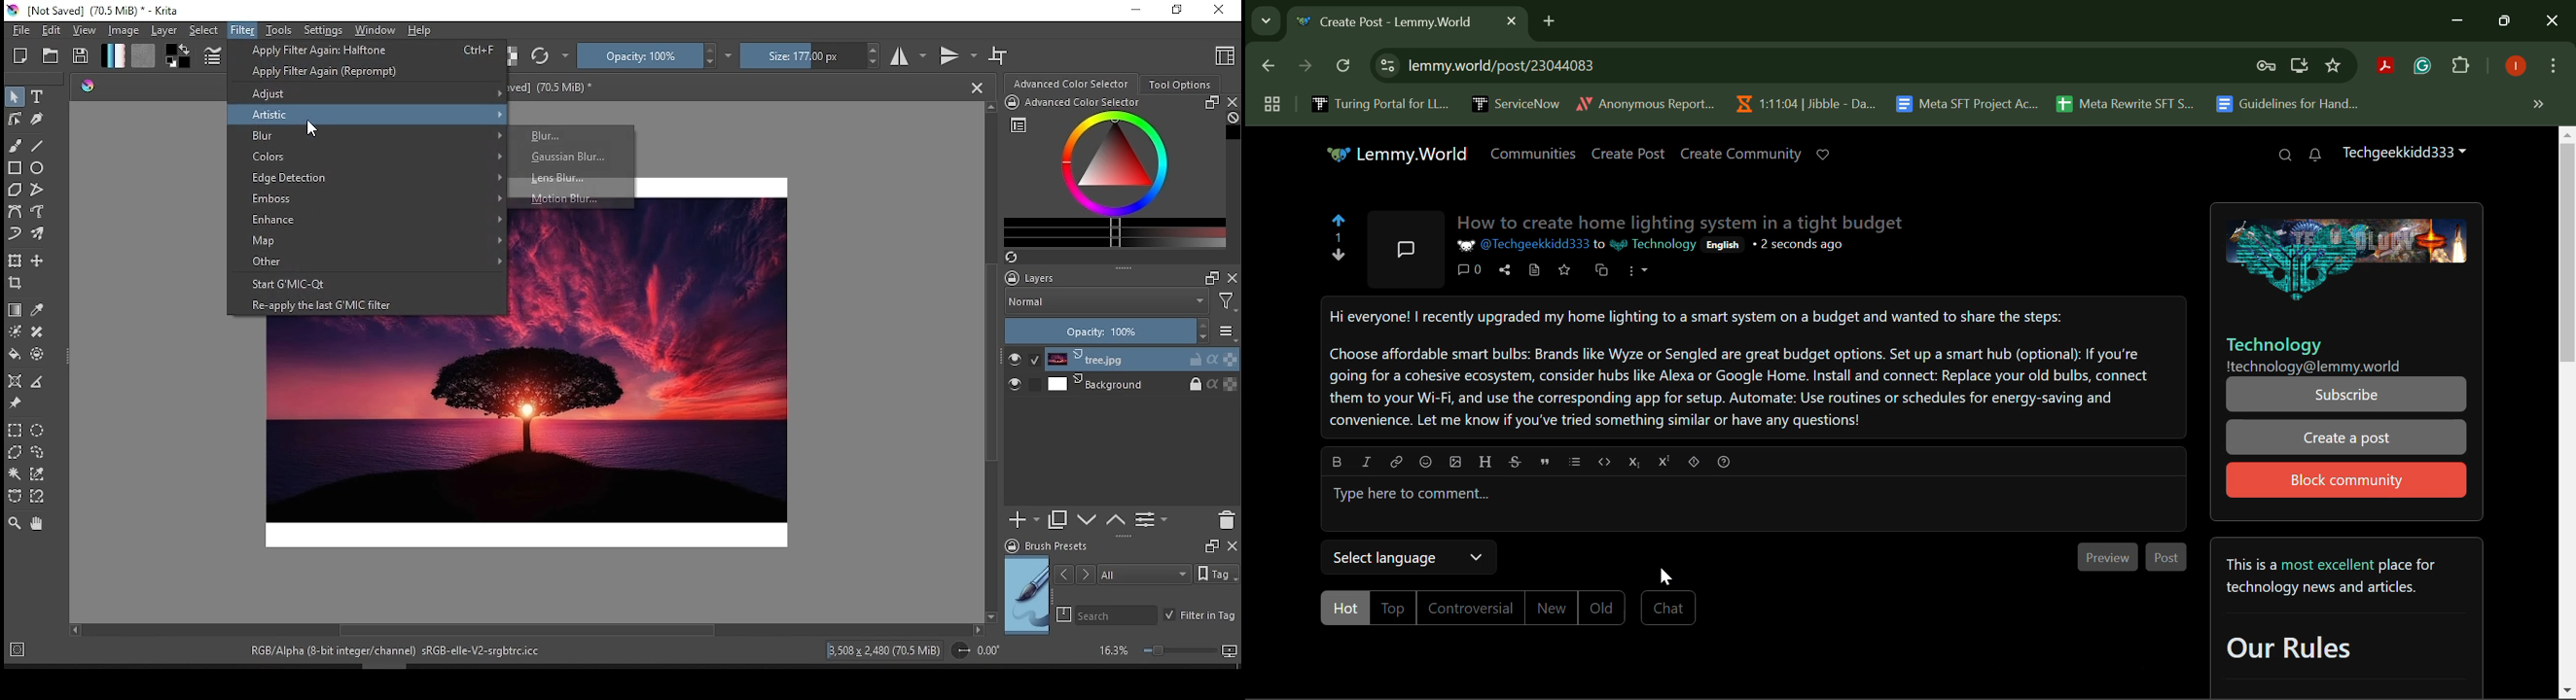 The height and width of the screenshot is (700, 2576). Describe the element at coordinates (365, 304) in the screenshot. I see `reapply the last G'MIC filter ` at that location.